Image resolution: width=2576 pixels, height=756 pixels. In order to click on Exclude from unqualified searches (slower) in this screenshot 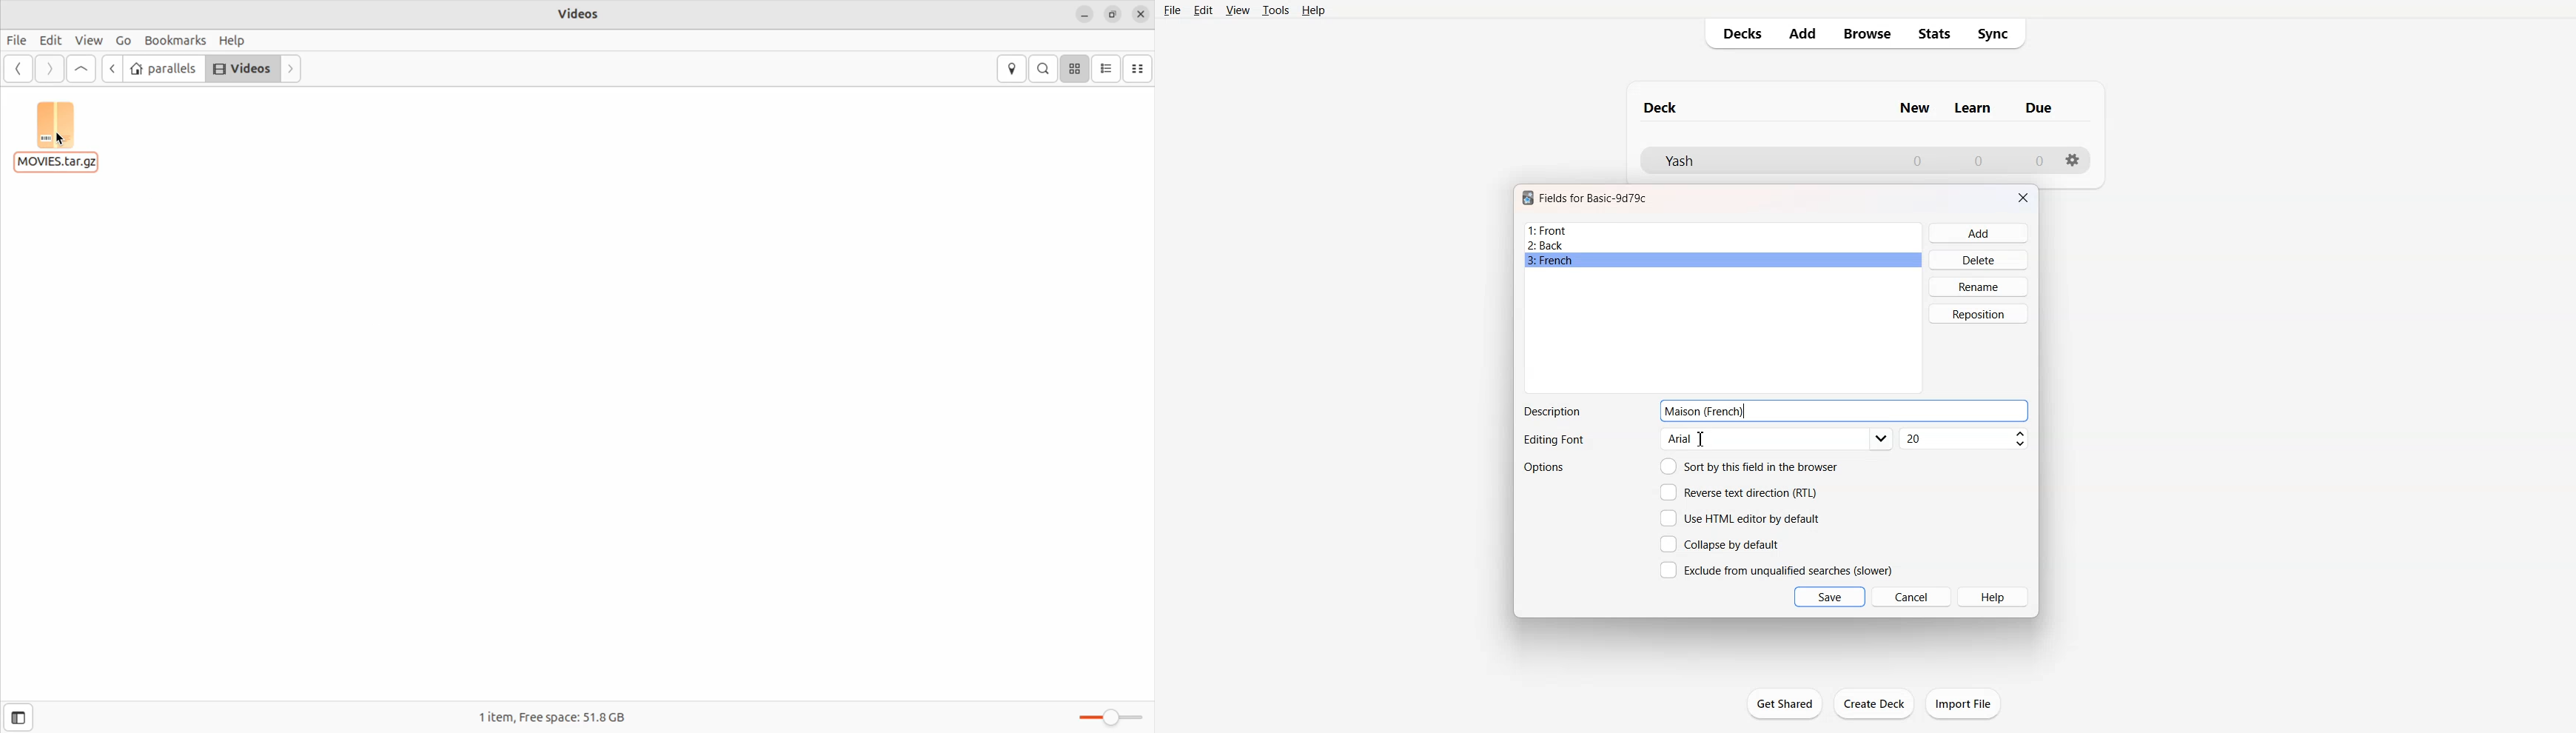, I will do `click(1776, 569)`.